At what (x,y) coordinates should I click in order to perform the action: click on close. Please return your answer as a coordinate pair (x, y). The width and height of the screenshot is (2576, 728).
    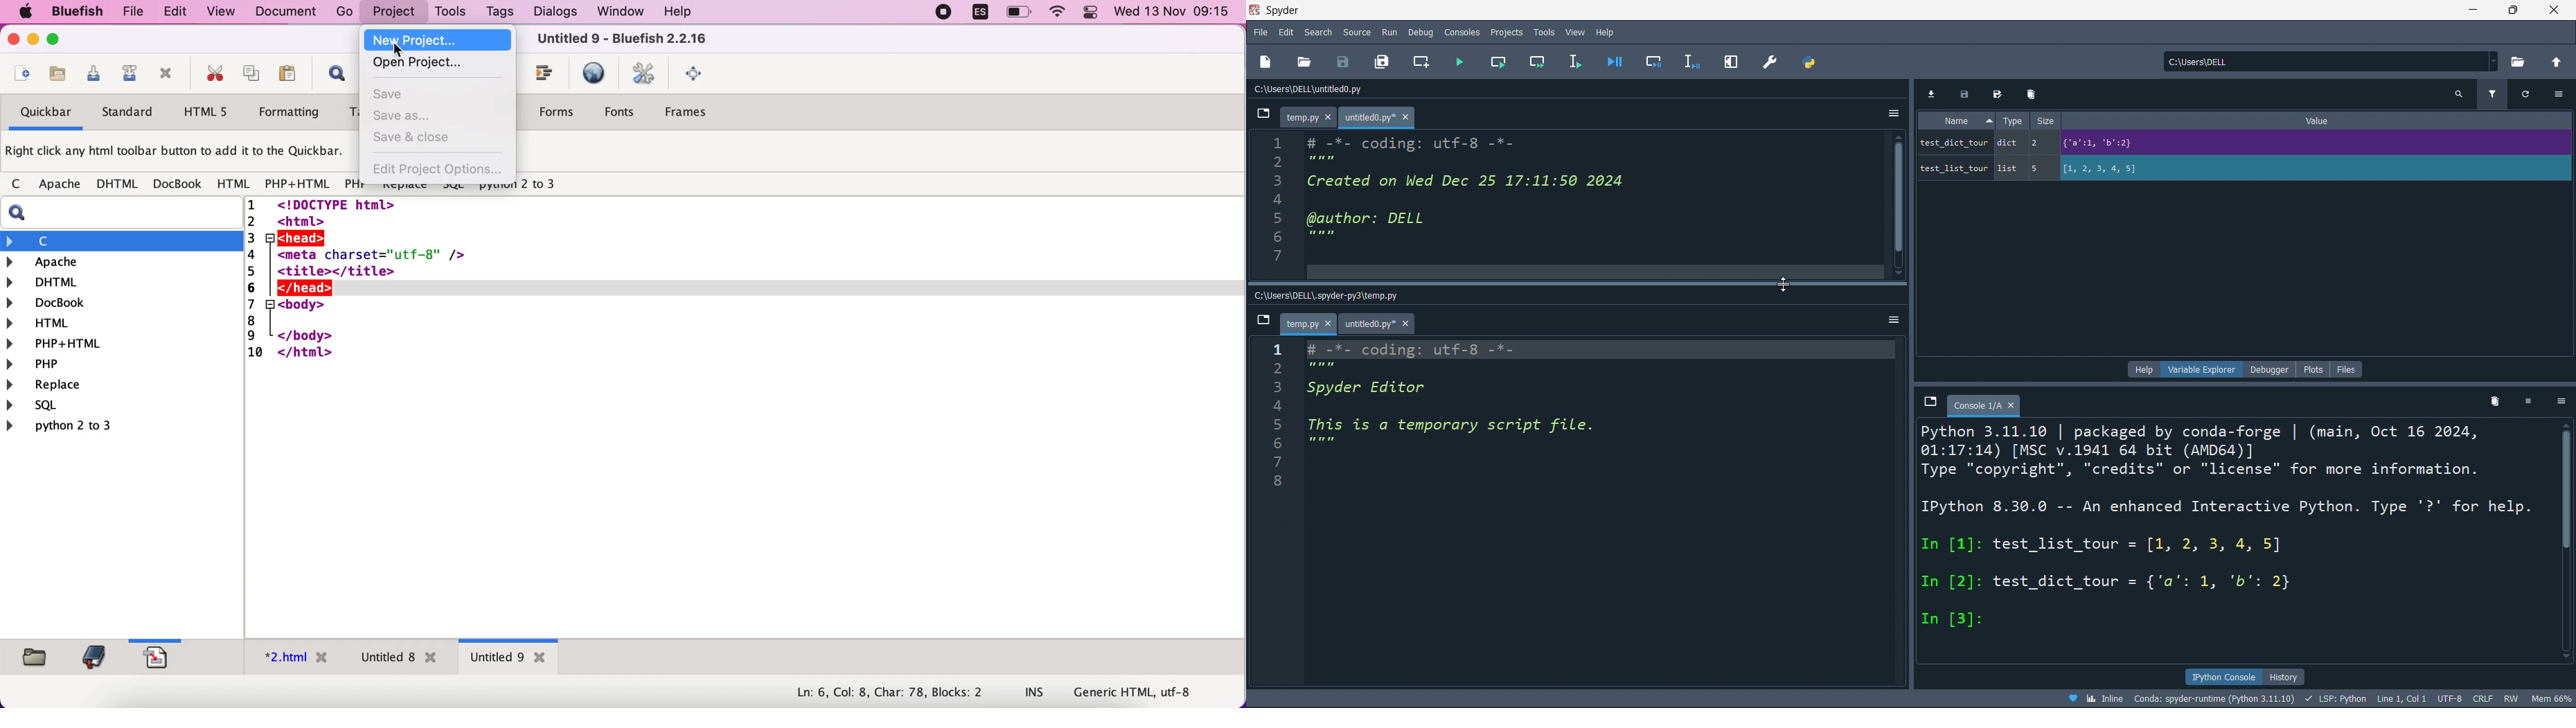
    Looking at the image, I should click on (11, 41).